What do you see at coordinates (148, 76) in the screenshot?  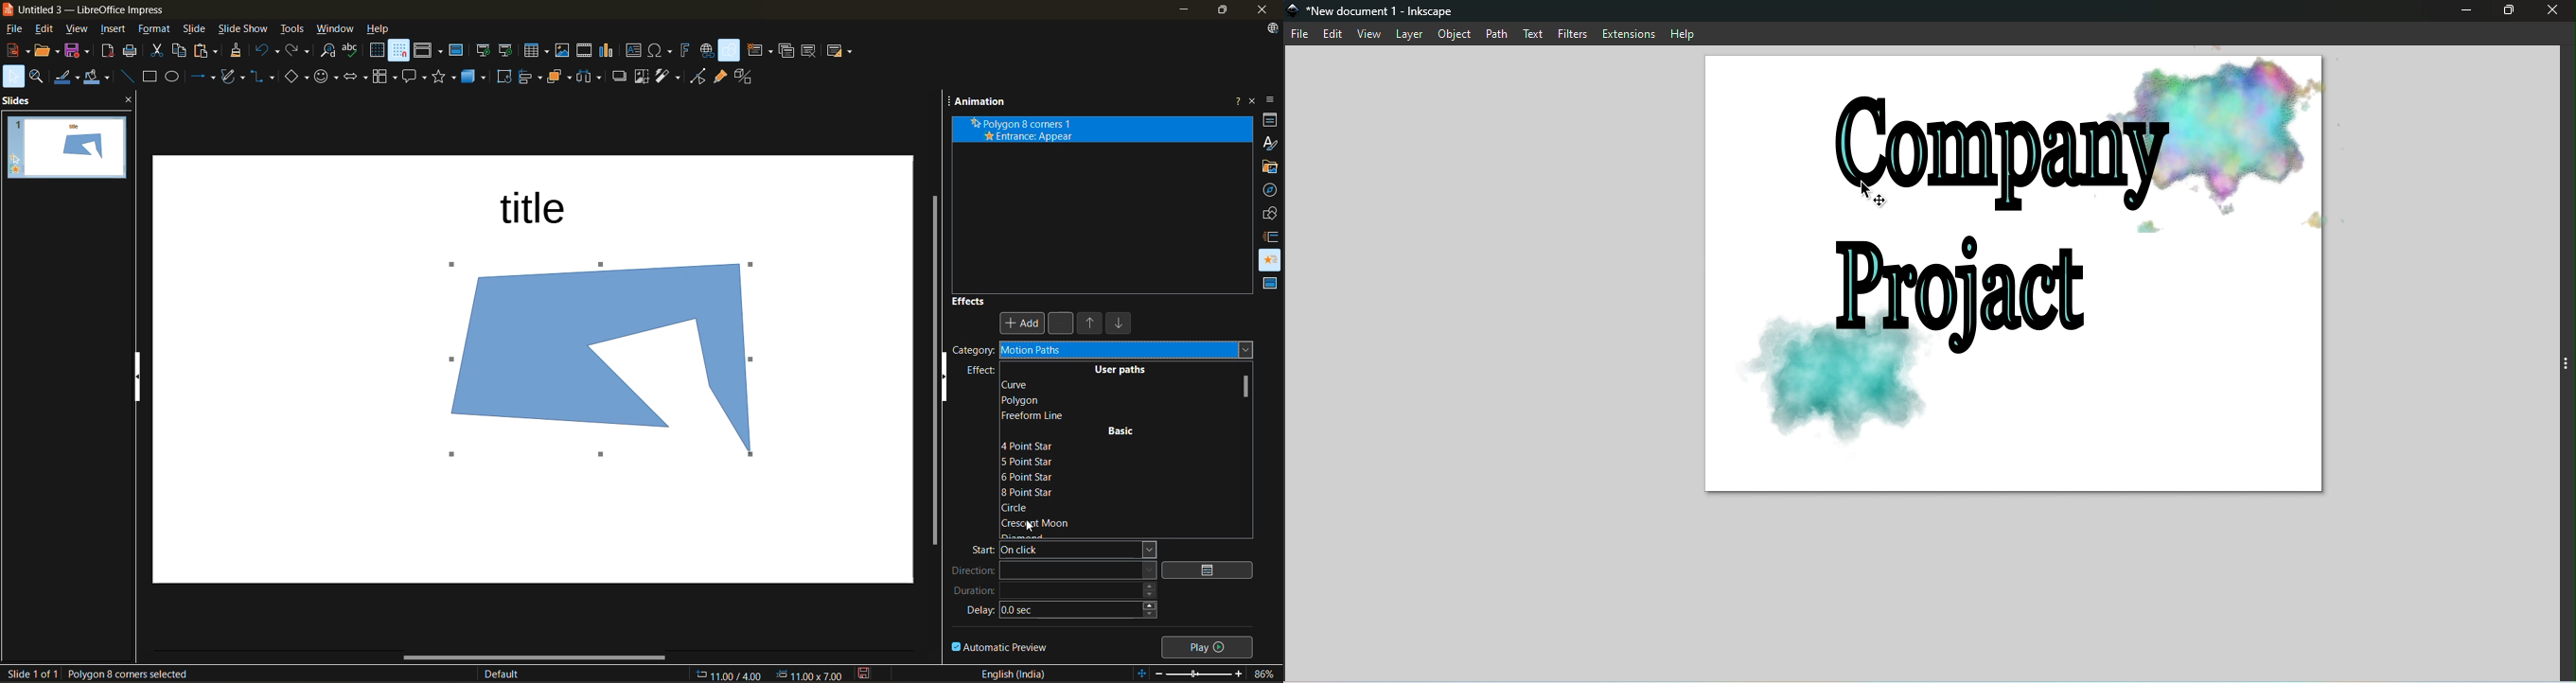 I see `rectangle` at bounding box center [148, 76].